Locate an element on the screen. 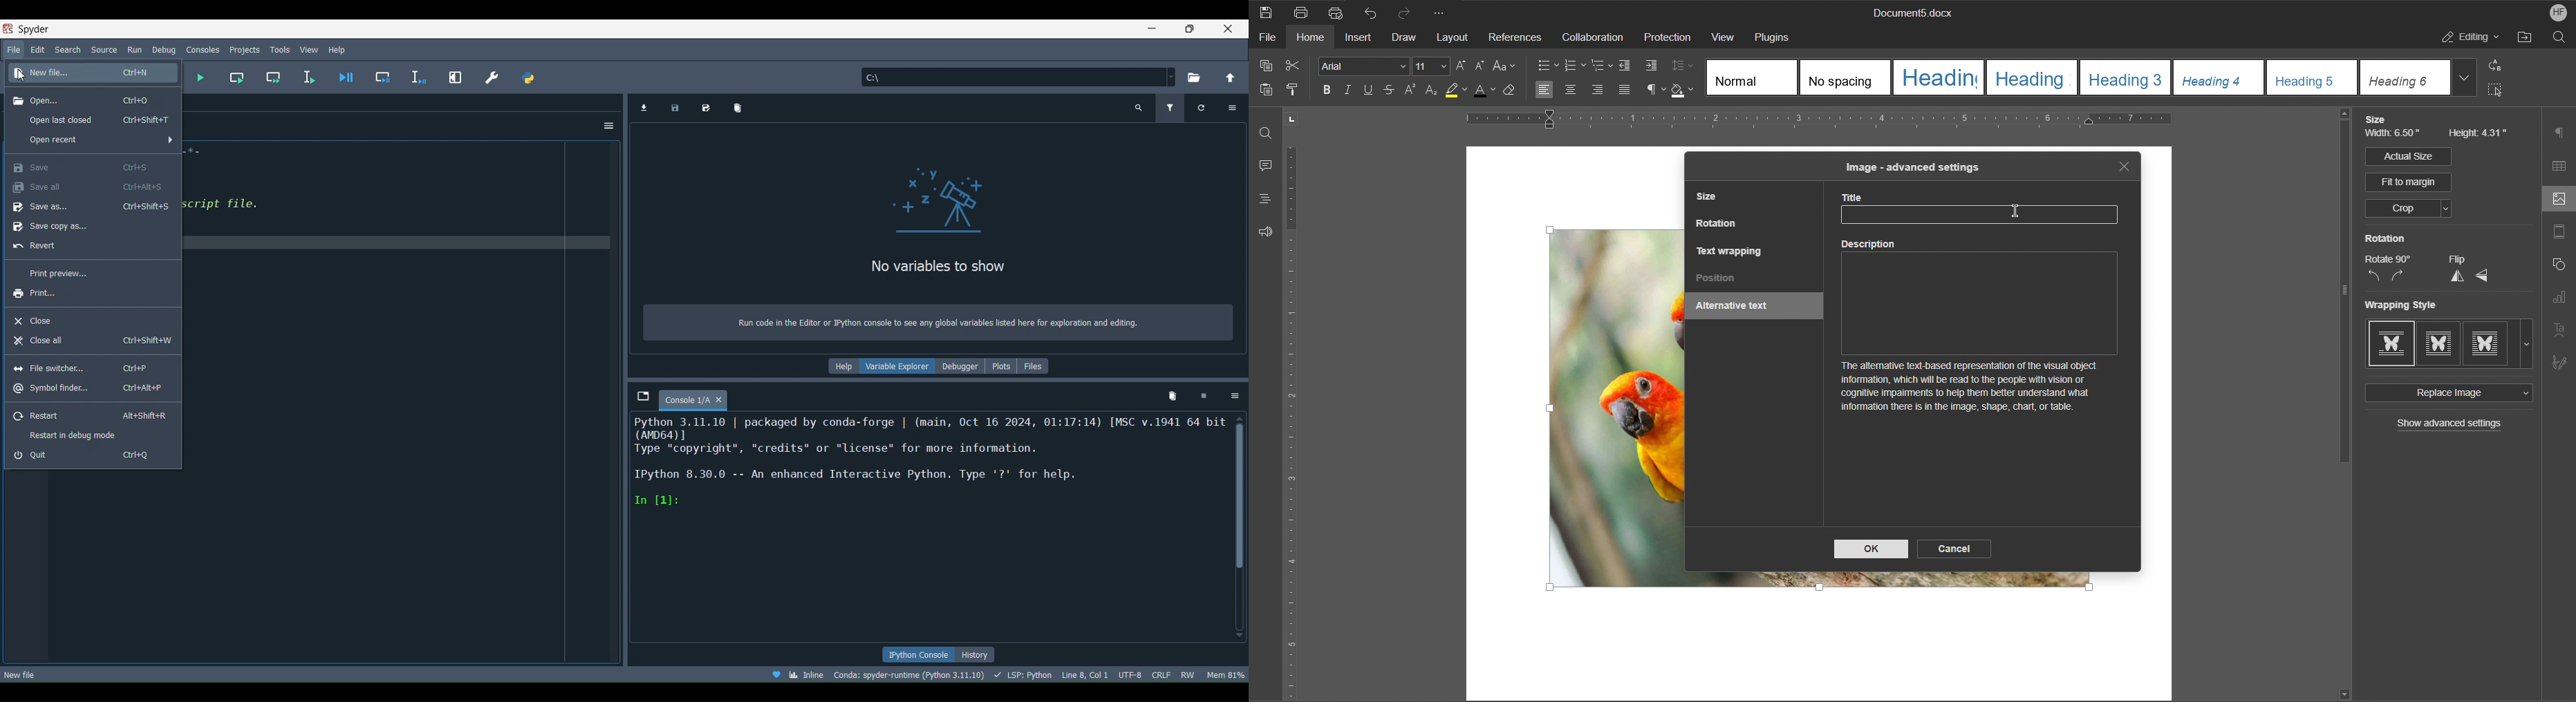 The image size is (2576, 728). Global memory usage is located at coordinates (1225, 675).